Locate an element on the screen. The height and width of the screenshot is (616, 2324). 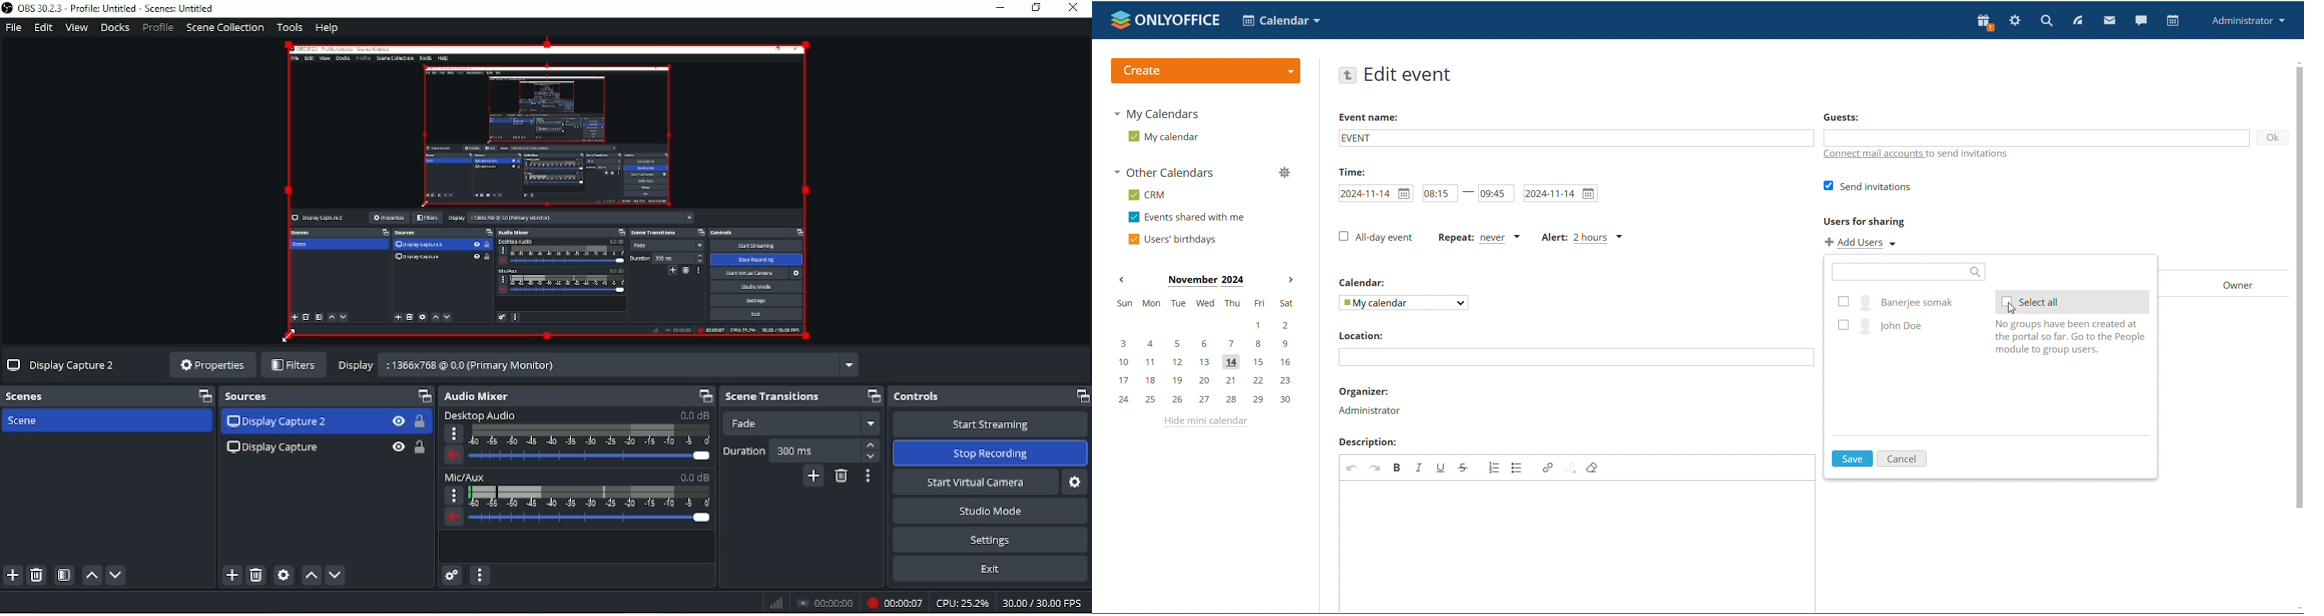
Add source is located at coordinates (230, 575).